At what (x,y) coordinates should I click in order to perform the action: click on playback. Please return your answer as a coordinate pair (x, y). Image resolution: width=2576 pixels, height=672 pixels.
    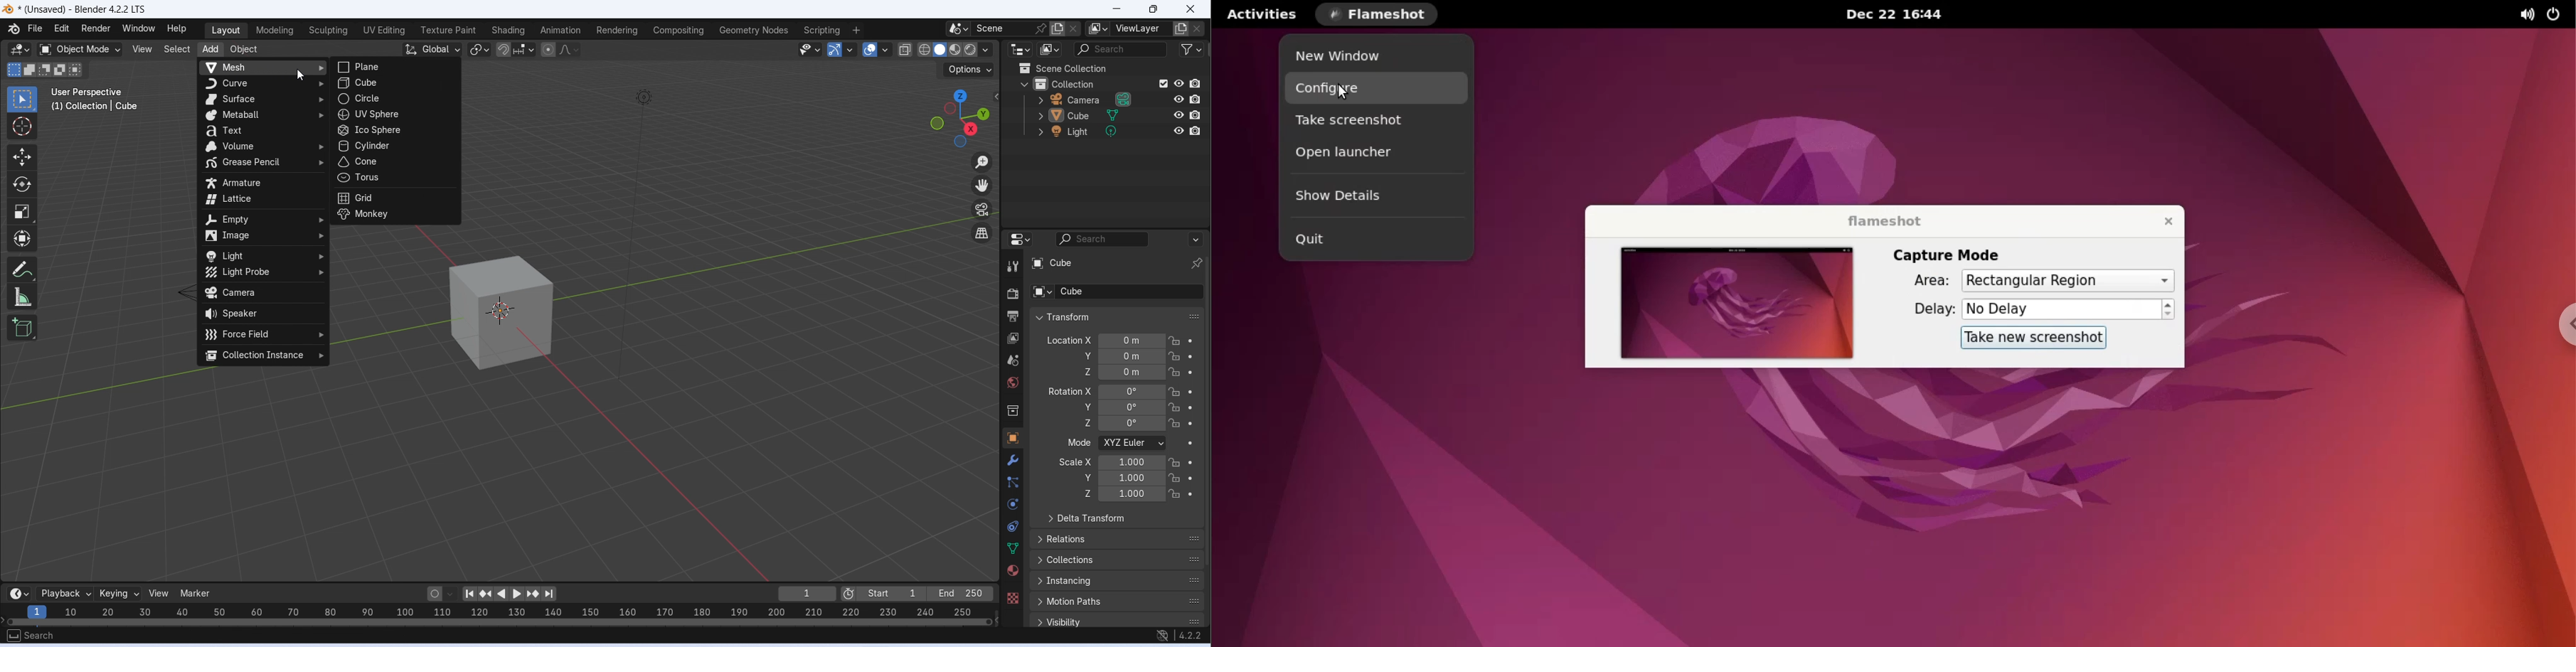
    Looking at the image, I should click on (64, 593).